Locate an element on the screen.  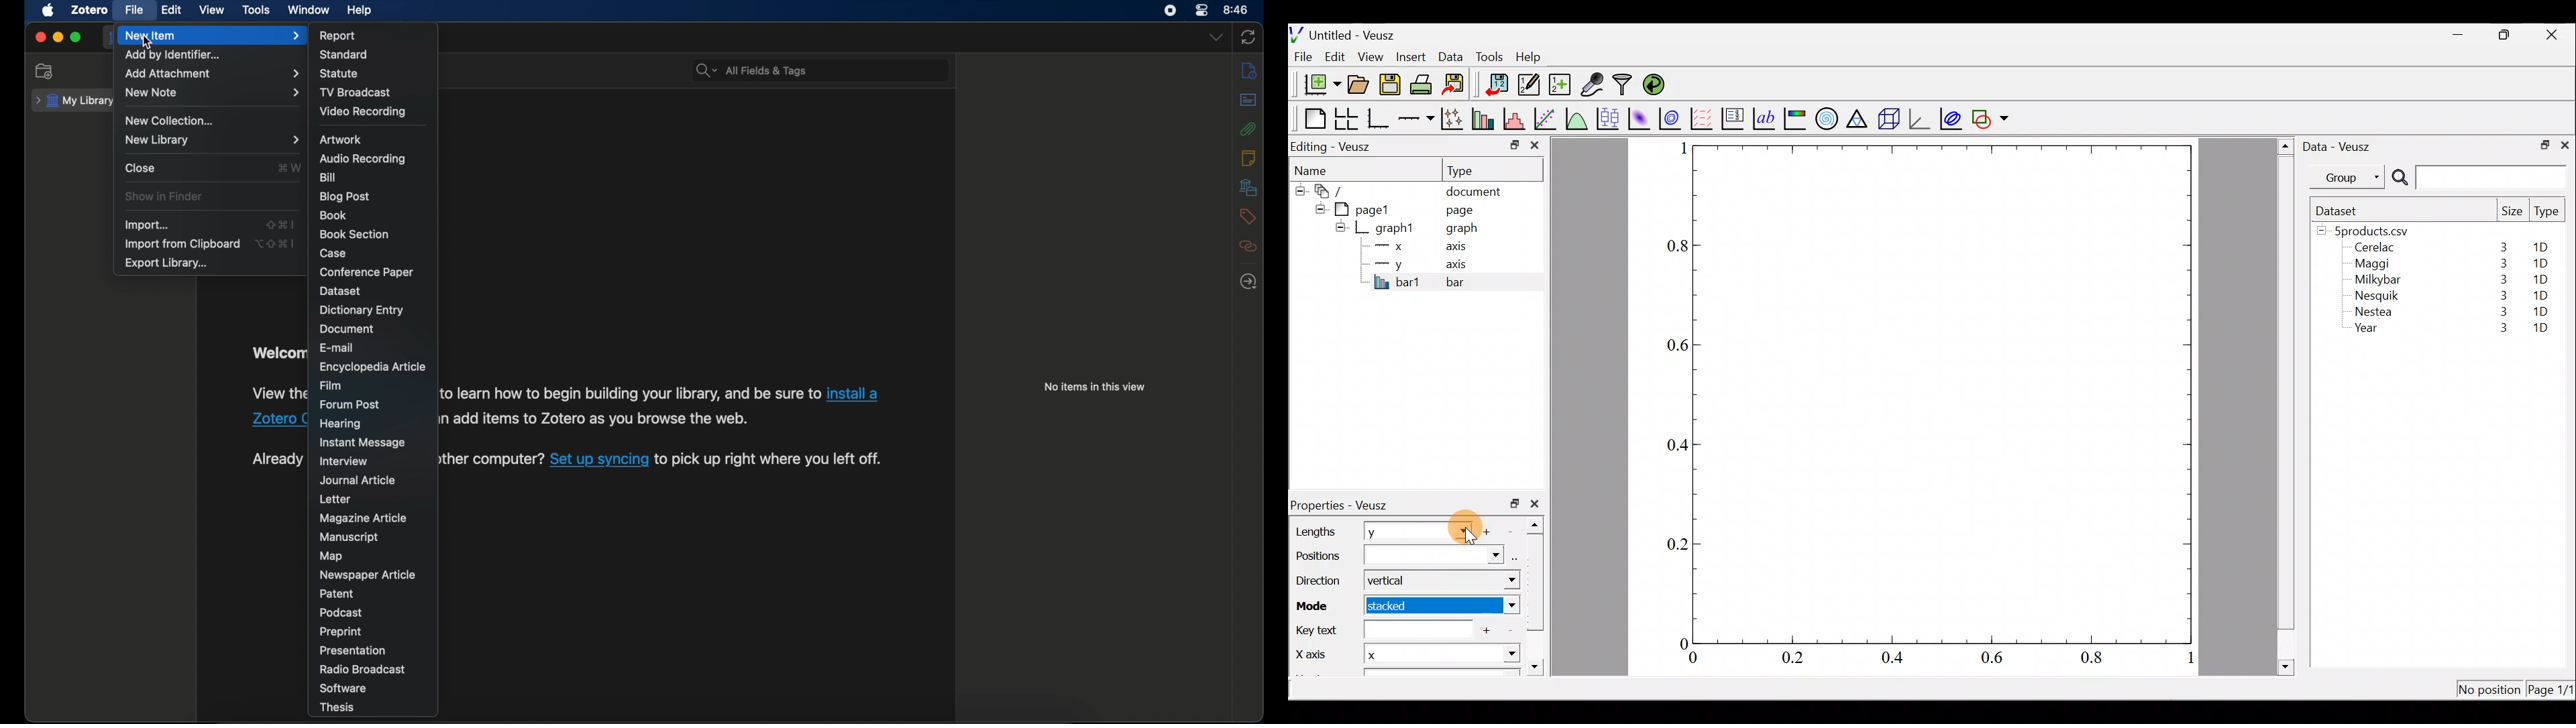
encyclopedia article is located at coordinates (372, 367).